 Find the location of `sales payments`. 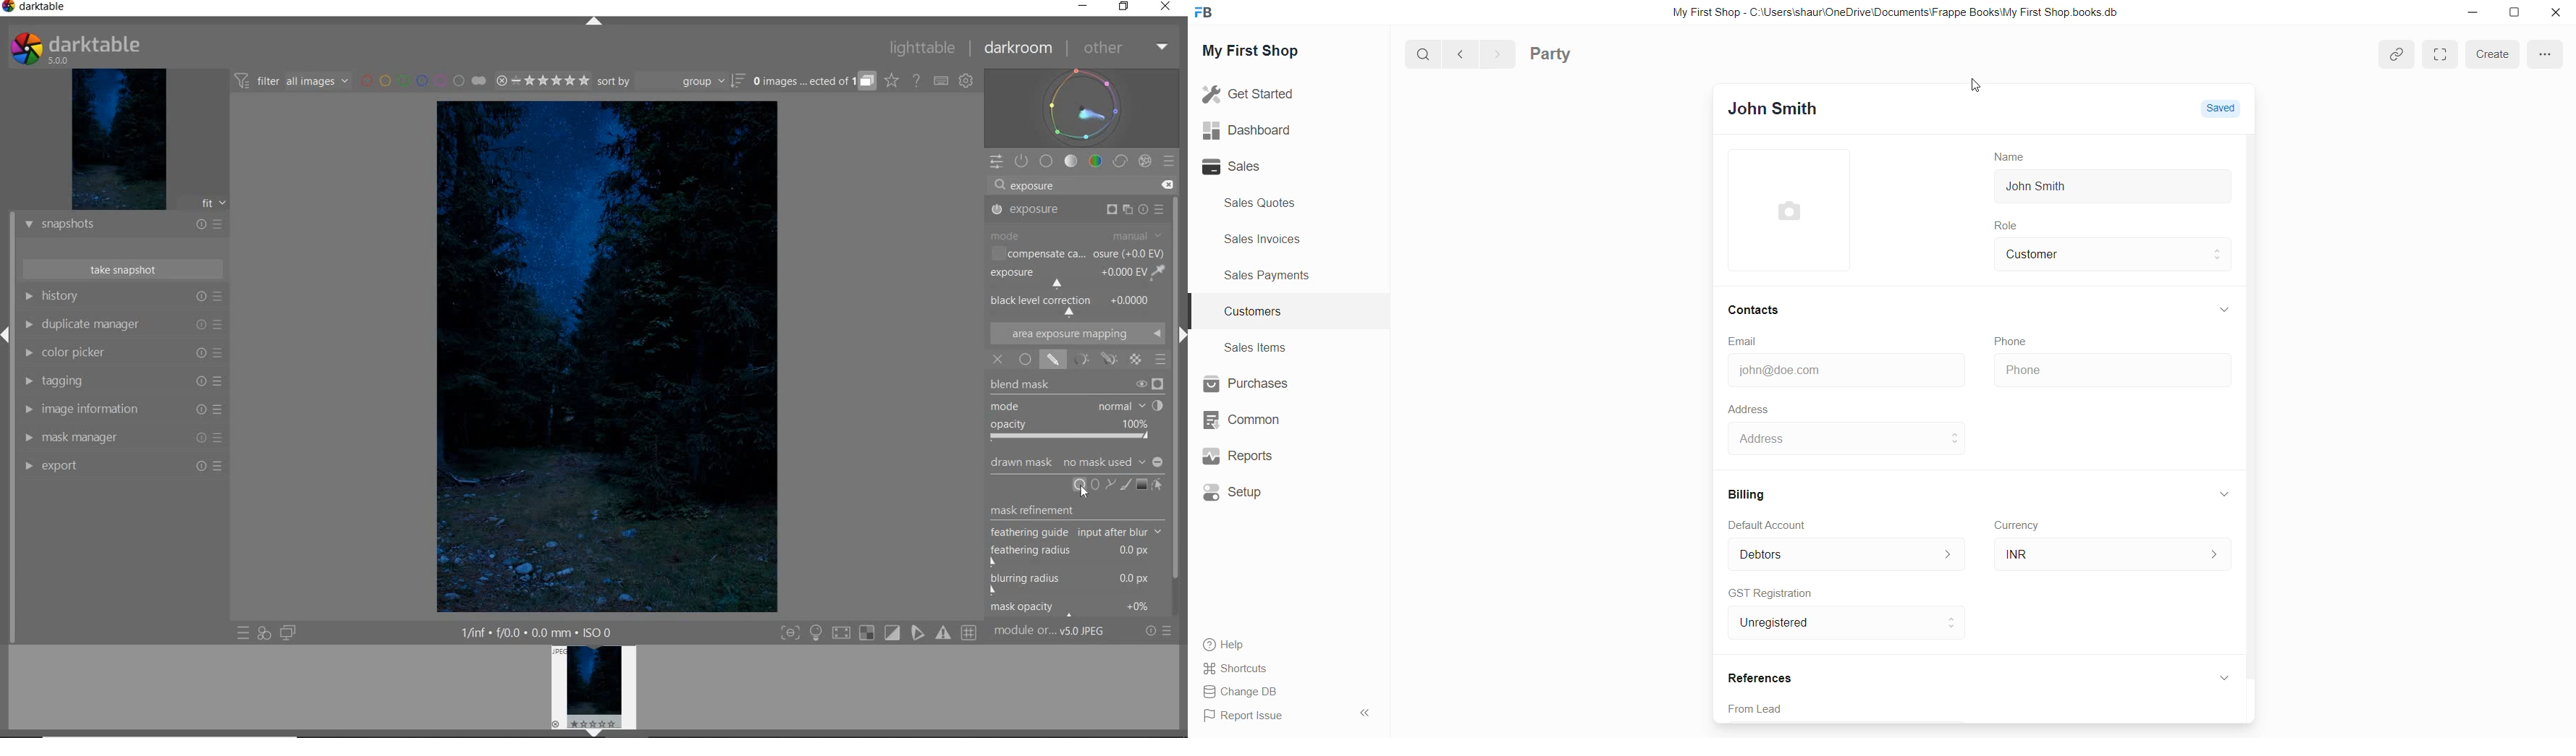

sales payments is located at coordinates (1274, 278).